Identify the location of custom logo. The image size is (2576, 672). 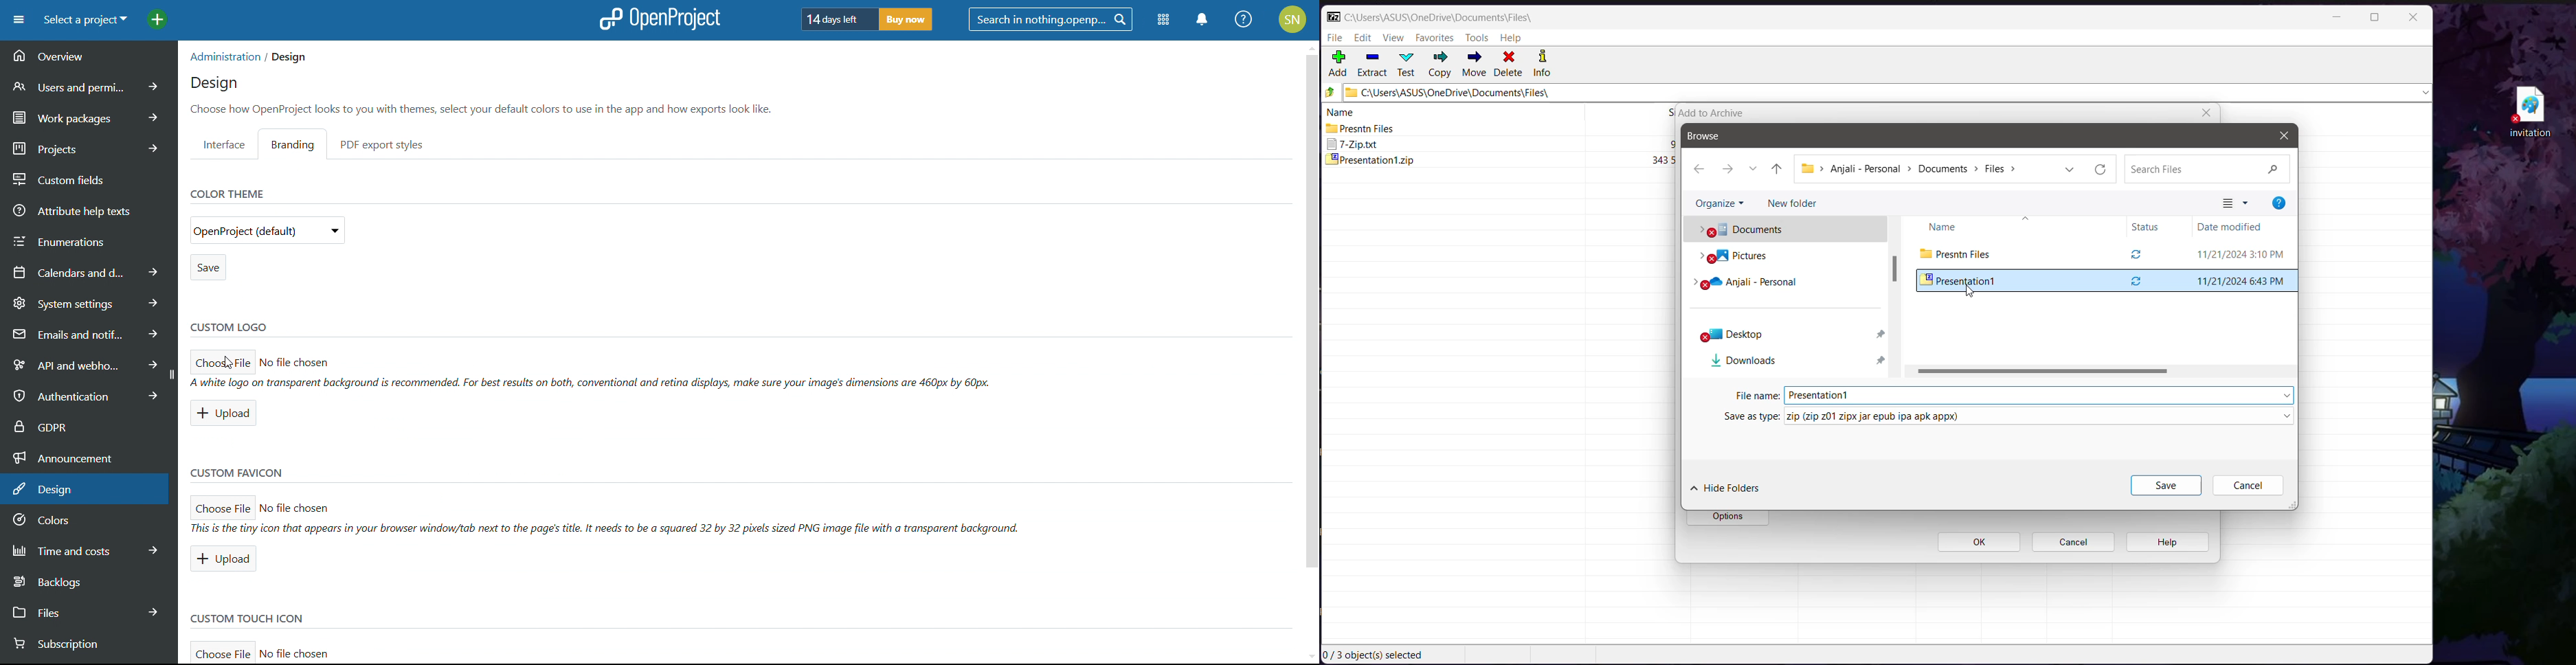
(229, 326).